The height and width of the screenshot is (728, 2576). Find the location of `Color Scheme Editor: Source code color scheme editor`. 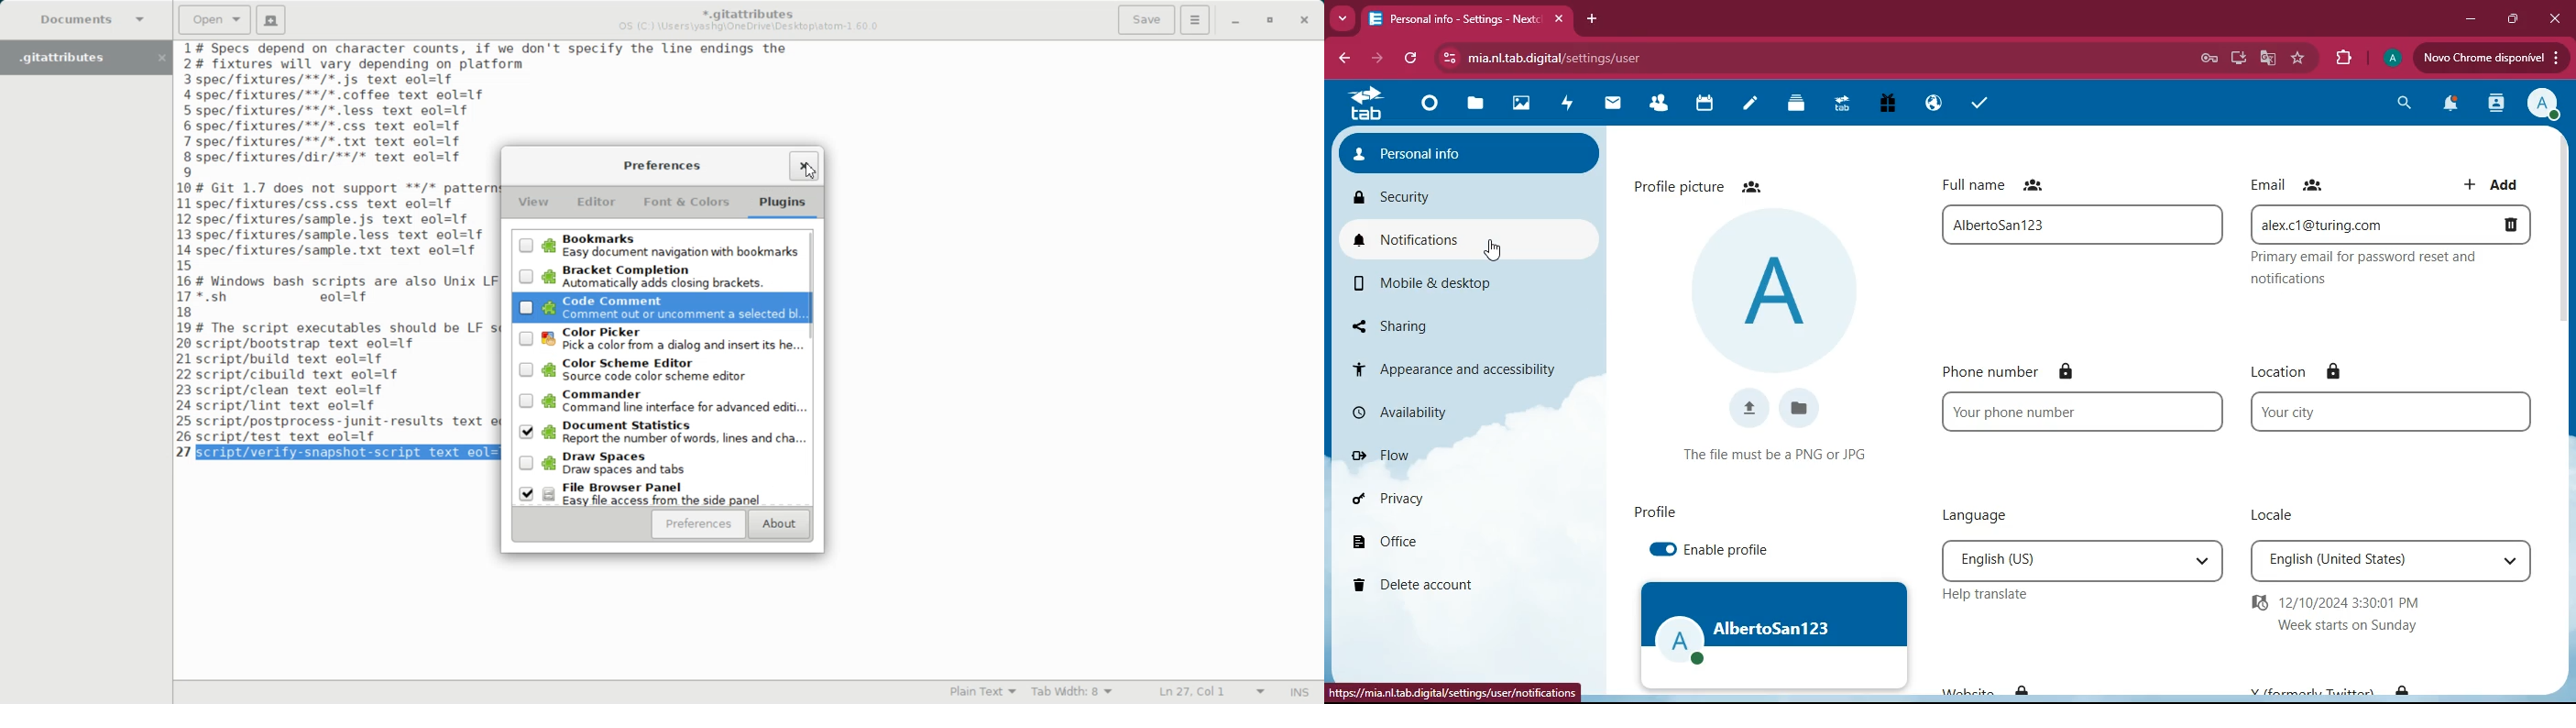

Color Scheme Editor: Source code color scheme editor is located at coordinates (657, 371).